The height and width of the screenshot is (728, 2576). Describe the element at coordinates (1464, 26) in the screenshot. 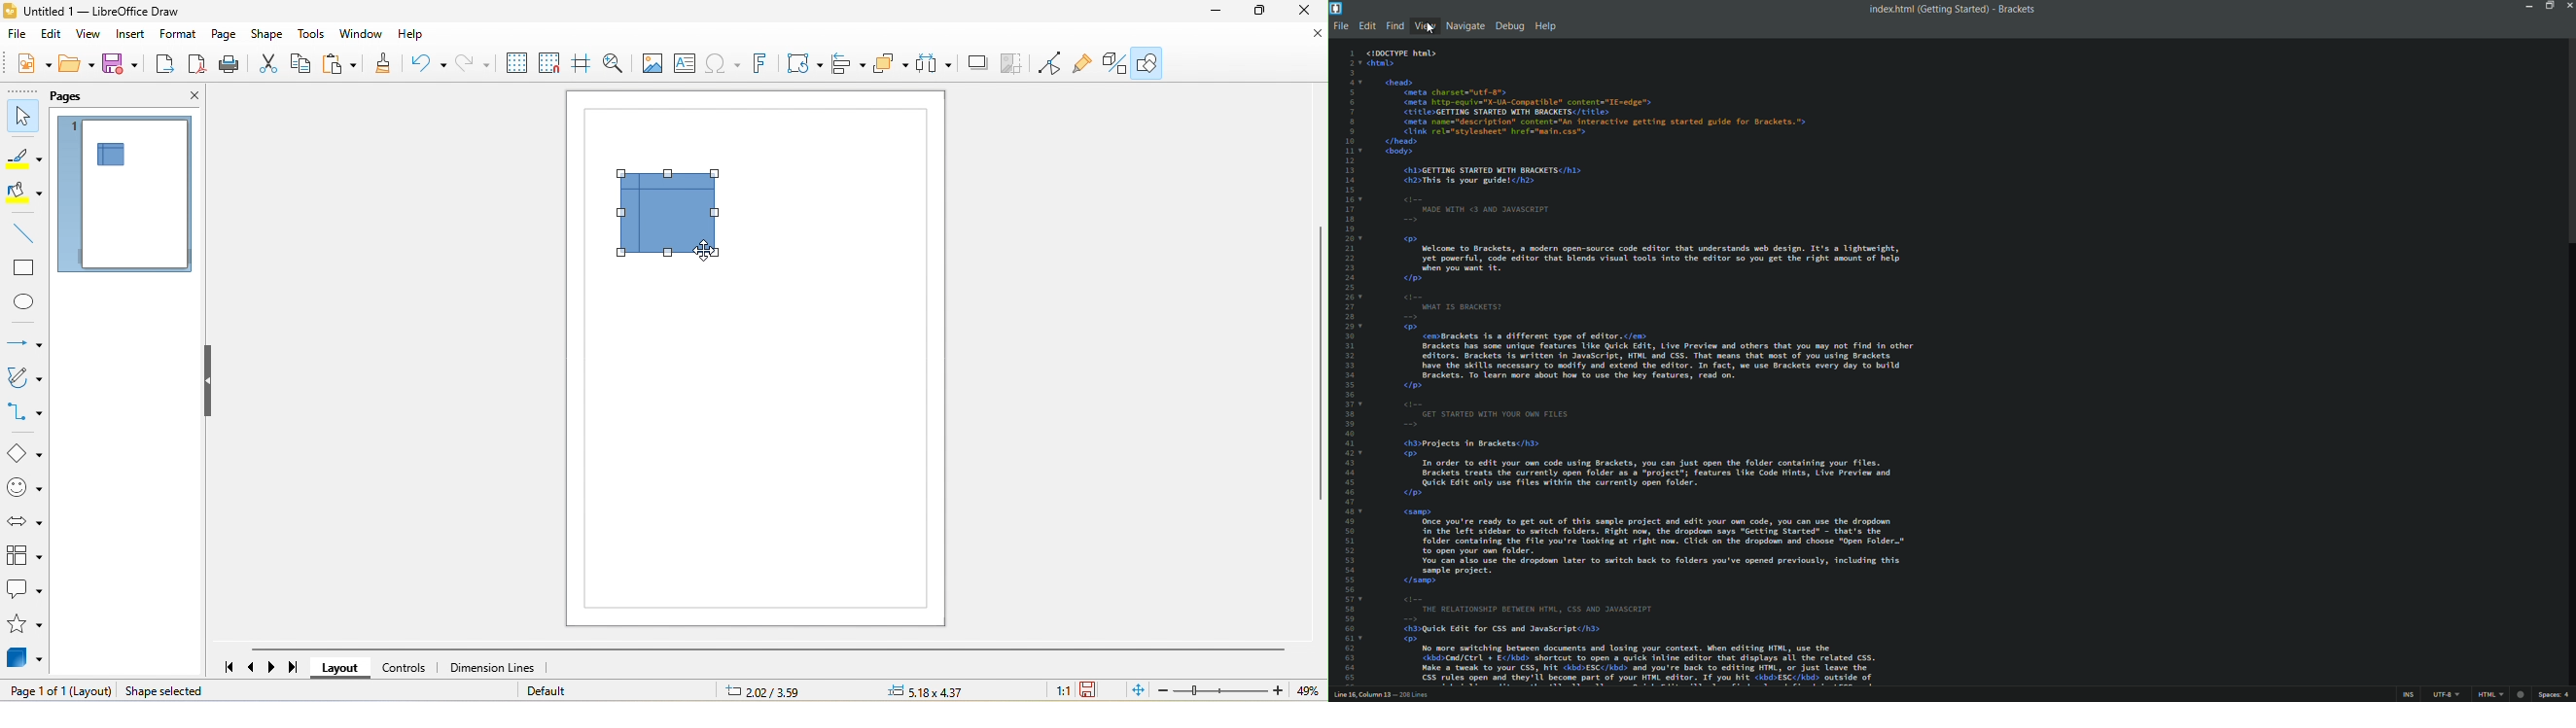

I see `navigate menu` at that location.